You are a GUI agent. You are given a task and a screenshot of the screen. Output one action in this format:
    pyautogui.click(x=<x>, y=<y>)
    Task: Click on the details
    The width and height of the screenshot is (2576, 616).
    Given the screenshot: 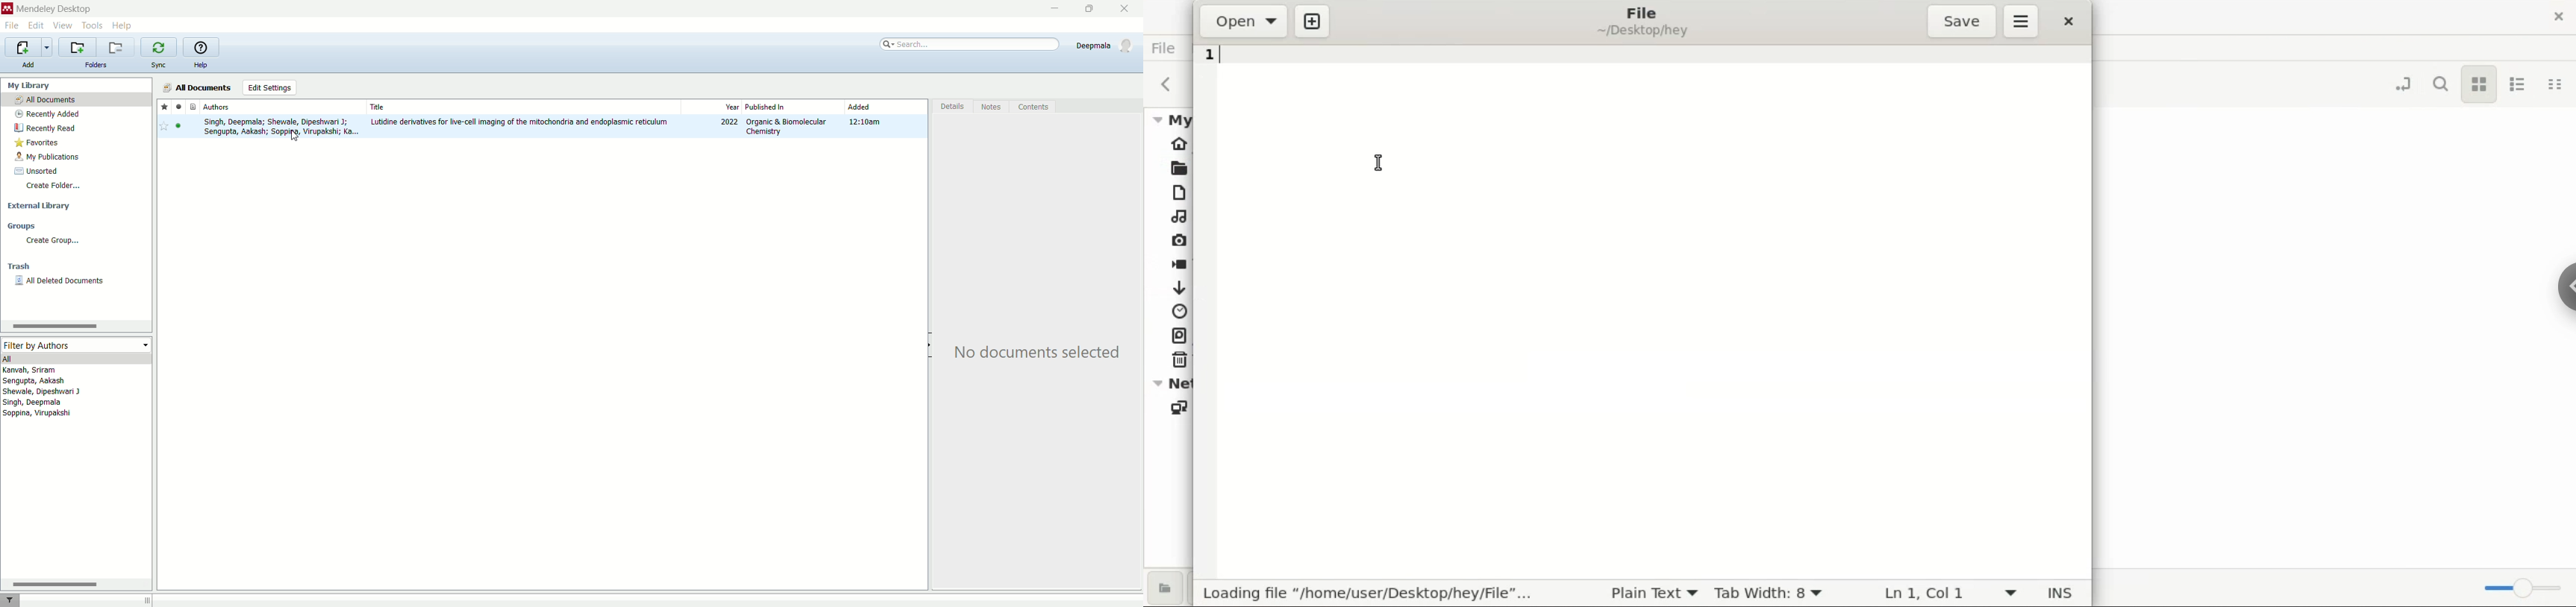 What is the action you would take?
    pyautogui.click(x=950, y=106)
    